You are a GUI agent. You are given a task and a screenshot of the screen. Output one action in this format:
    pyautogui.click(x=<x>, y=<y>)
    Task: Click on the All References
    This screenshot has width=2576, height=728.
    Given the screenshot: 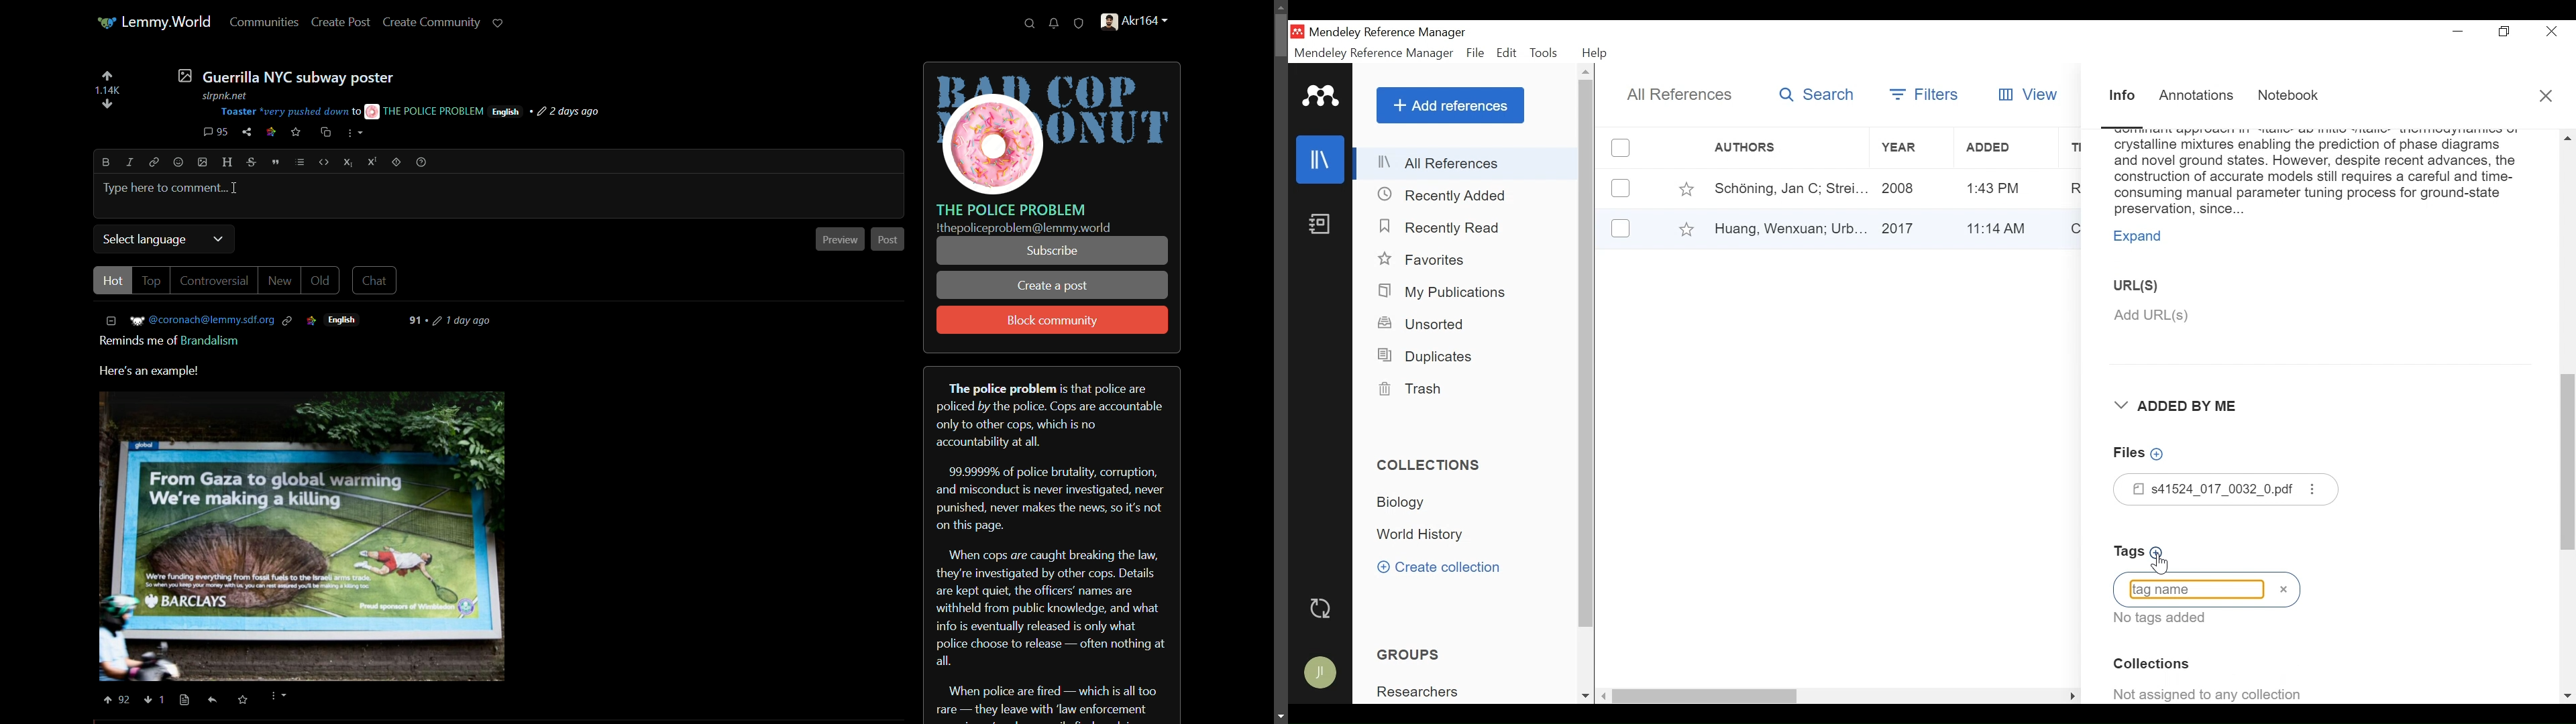 What is the action you would take?
    pyautogui.click(x=1678, y=96)
    